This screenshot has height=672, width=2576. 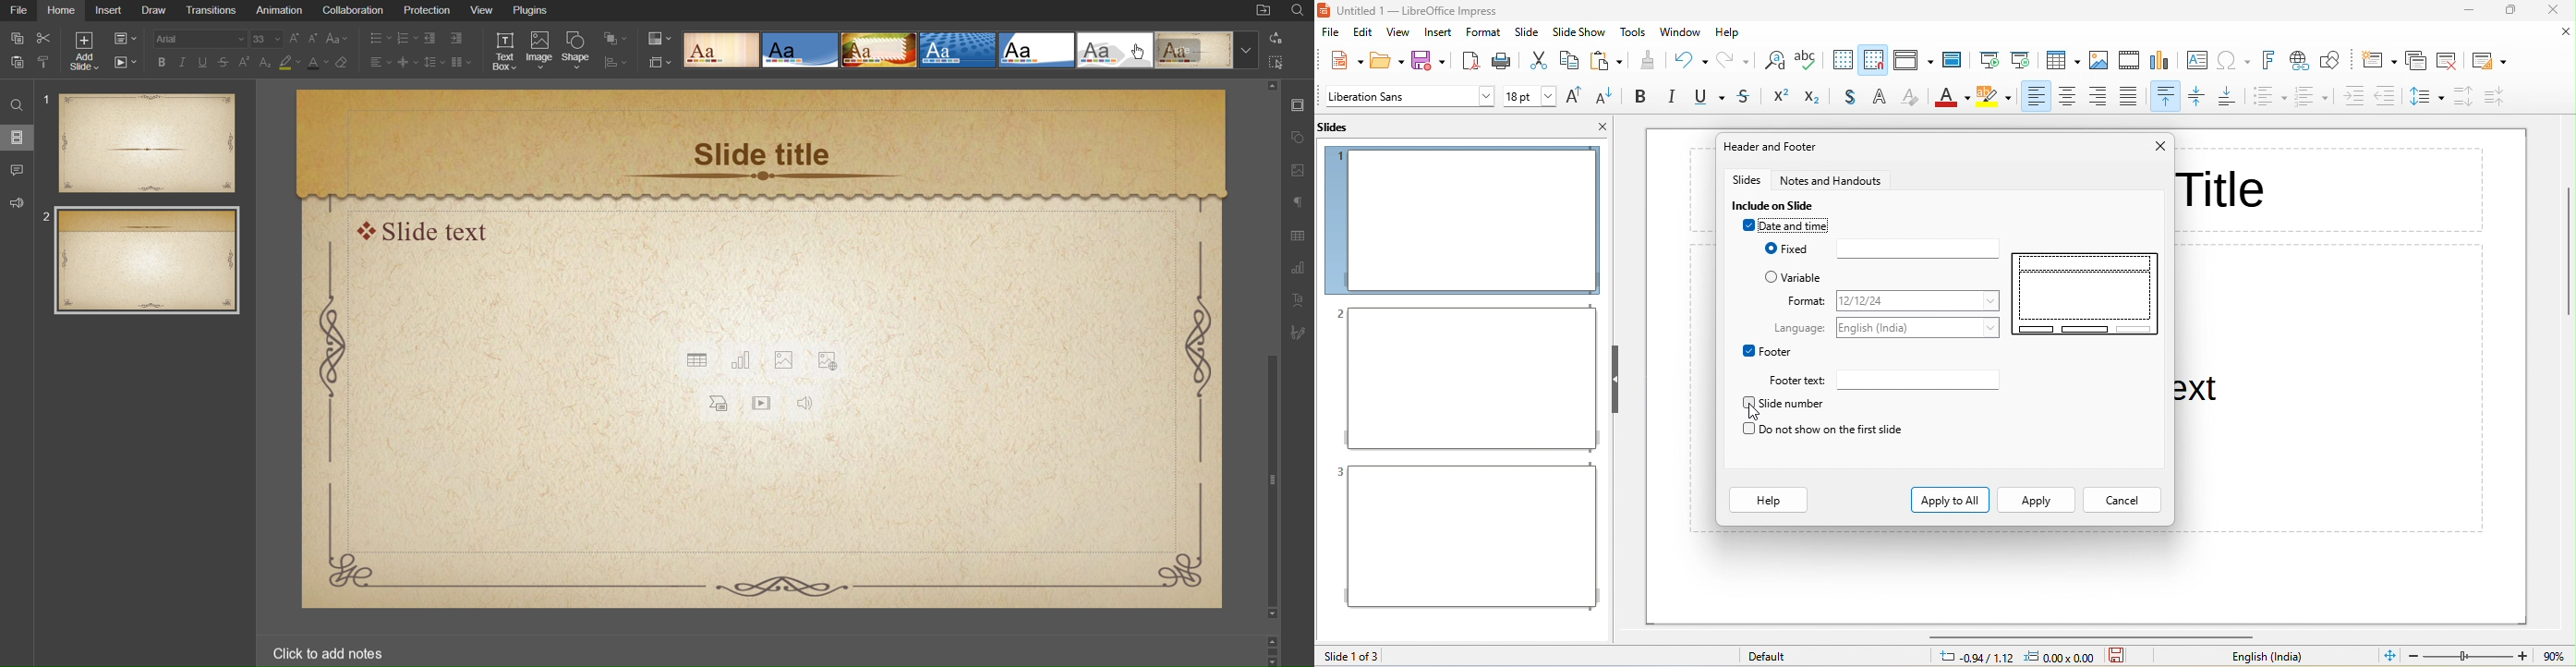 What do you see at coordinates (2101, 97) in the screenshot?
I see `align right` at bounding box center [2101, 97].